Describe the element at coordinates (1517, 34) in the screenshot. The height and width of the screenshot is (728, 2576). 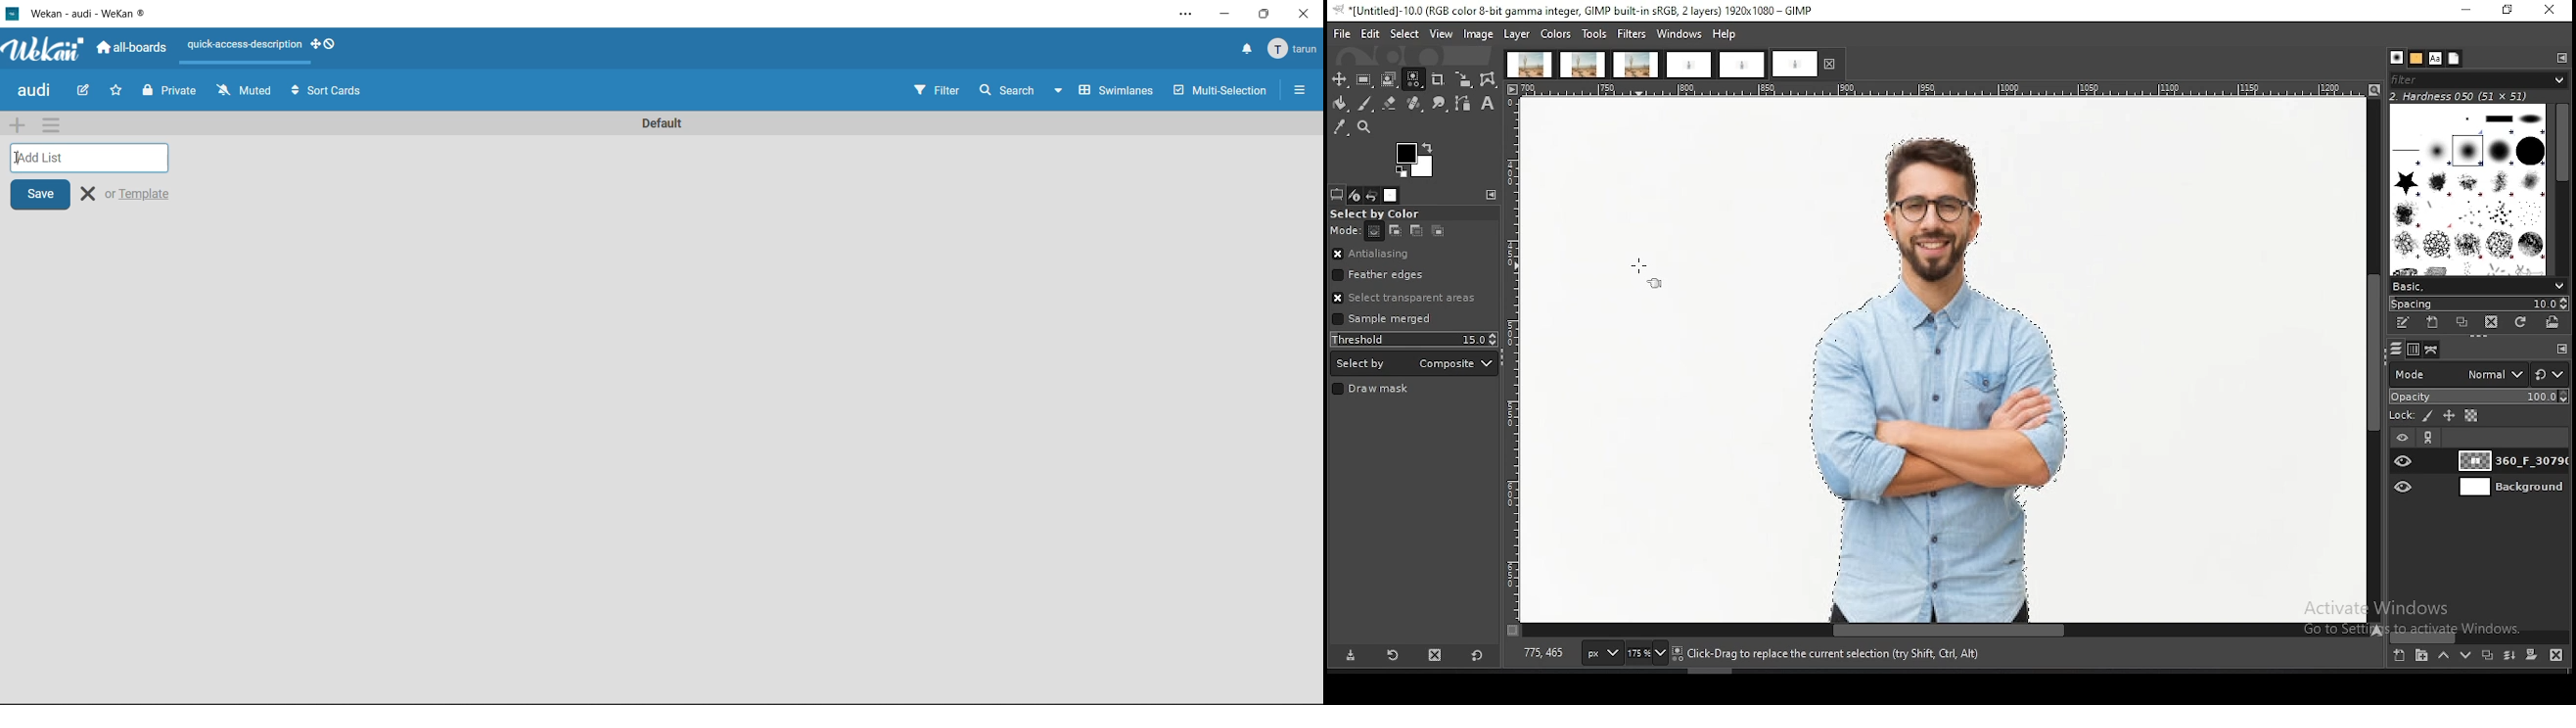
I see `layer` at that location.